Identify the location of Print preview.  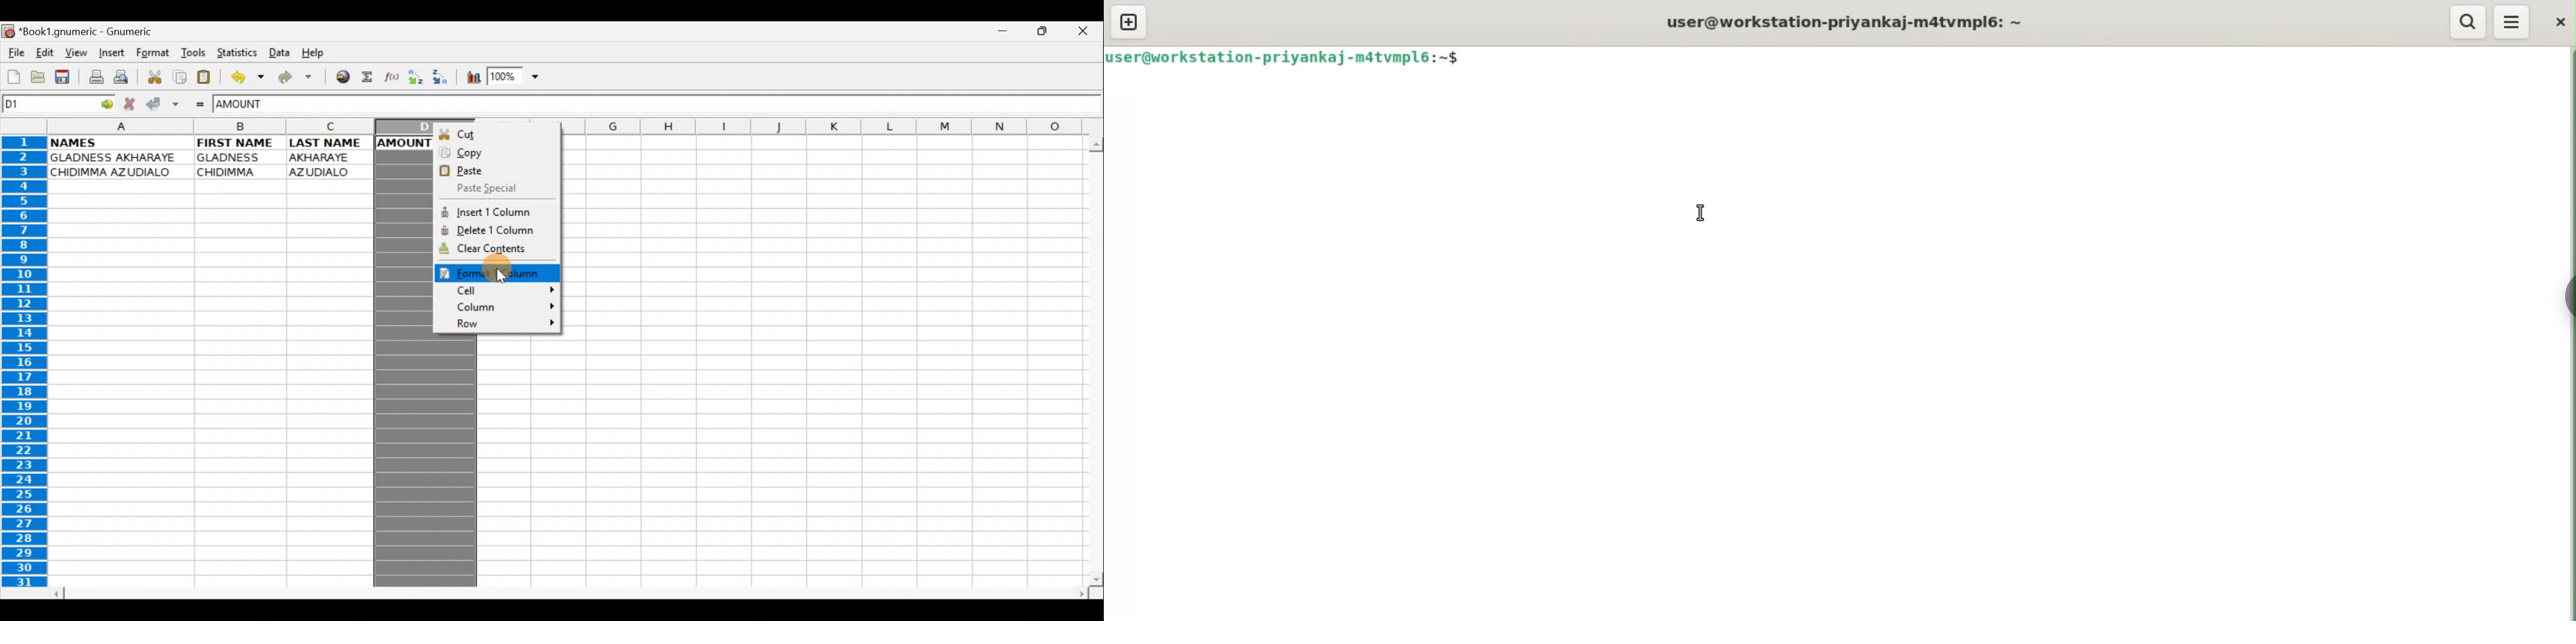
(123, 76).